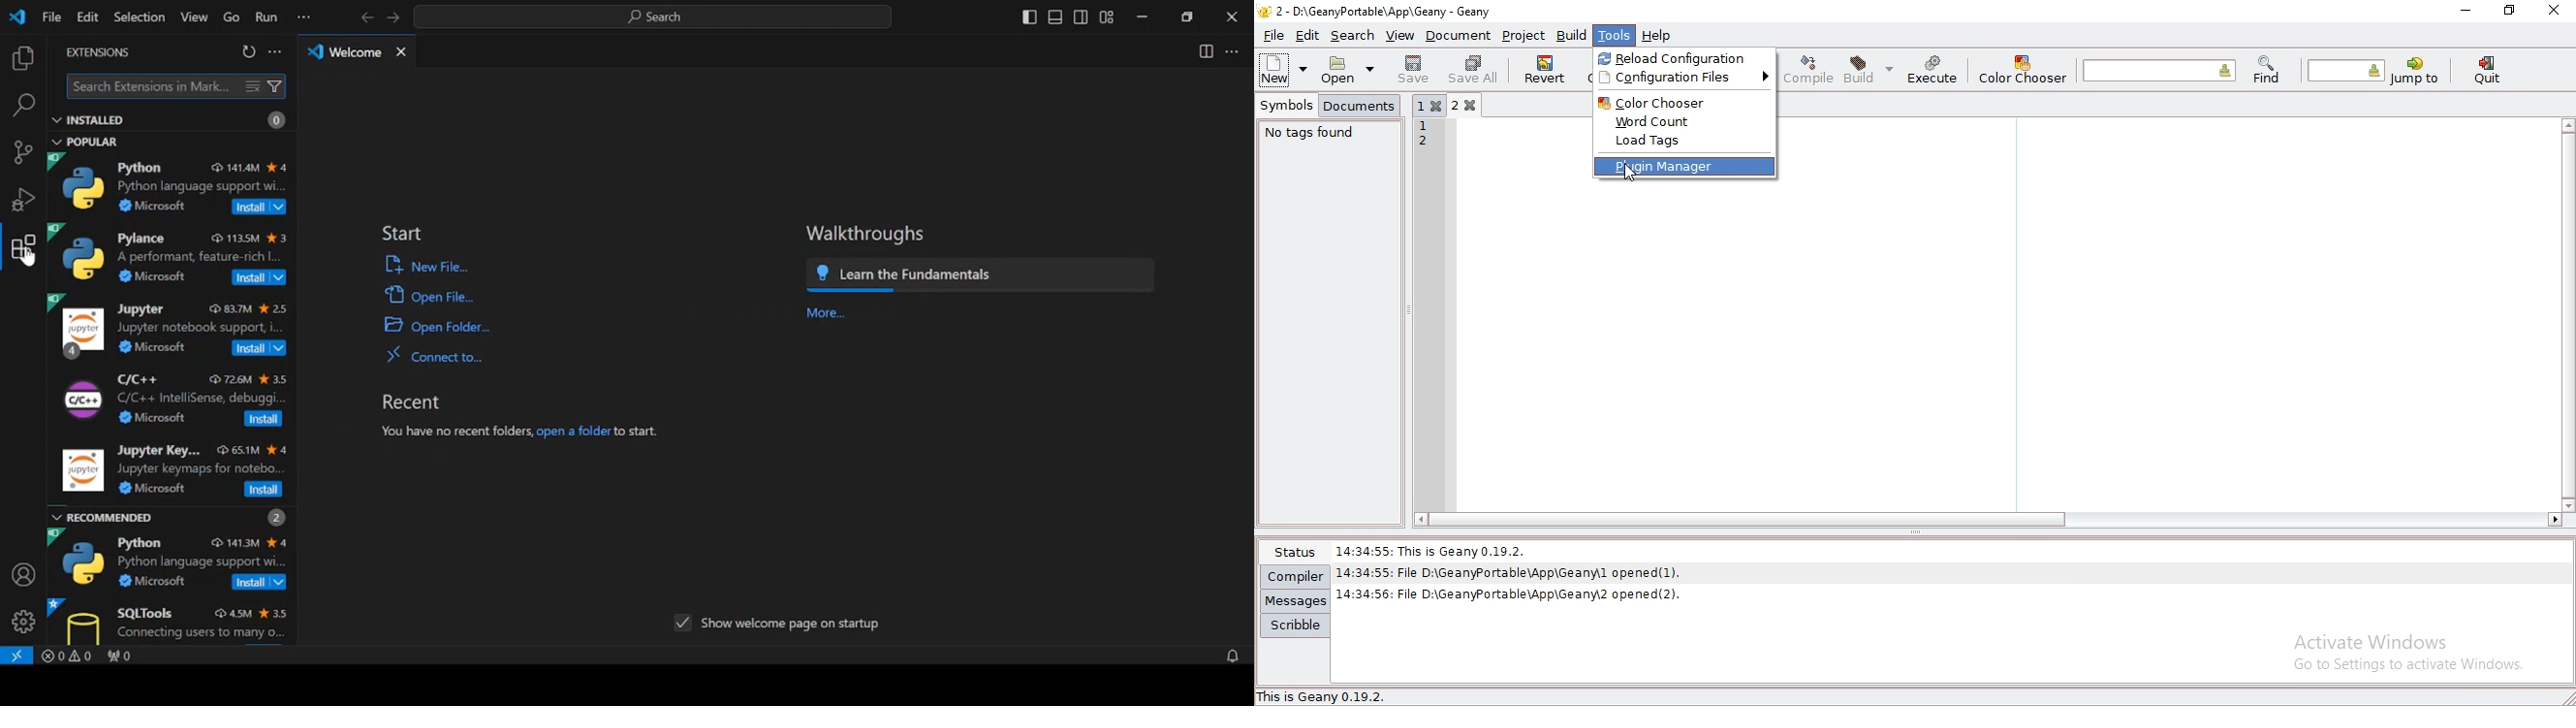 The image size is (2576, 728). I want to click on extensions, so click(99, 53).